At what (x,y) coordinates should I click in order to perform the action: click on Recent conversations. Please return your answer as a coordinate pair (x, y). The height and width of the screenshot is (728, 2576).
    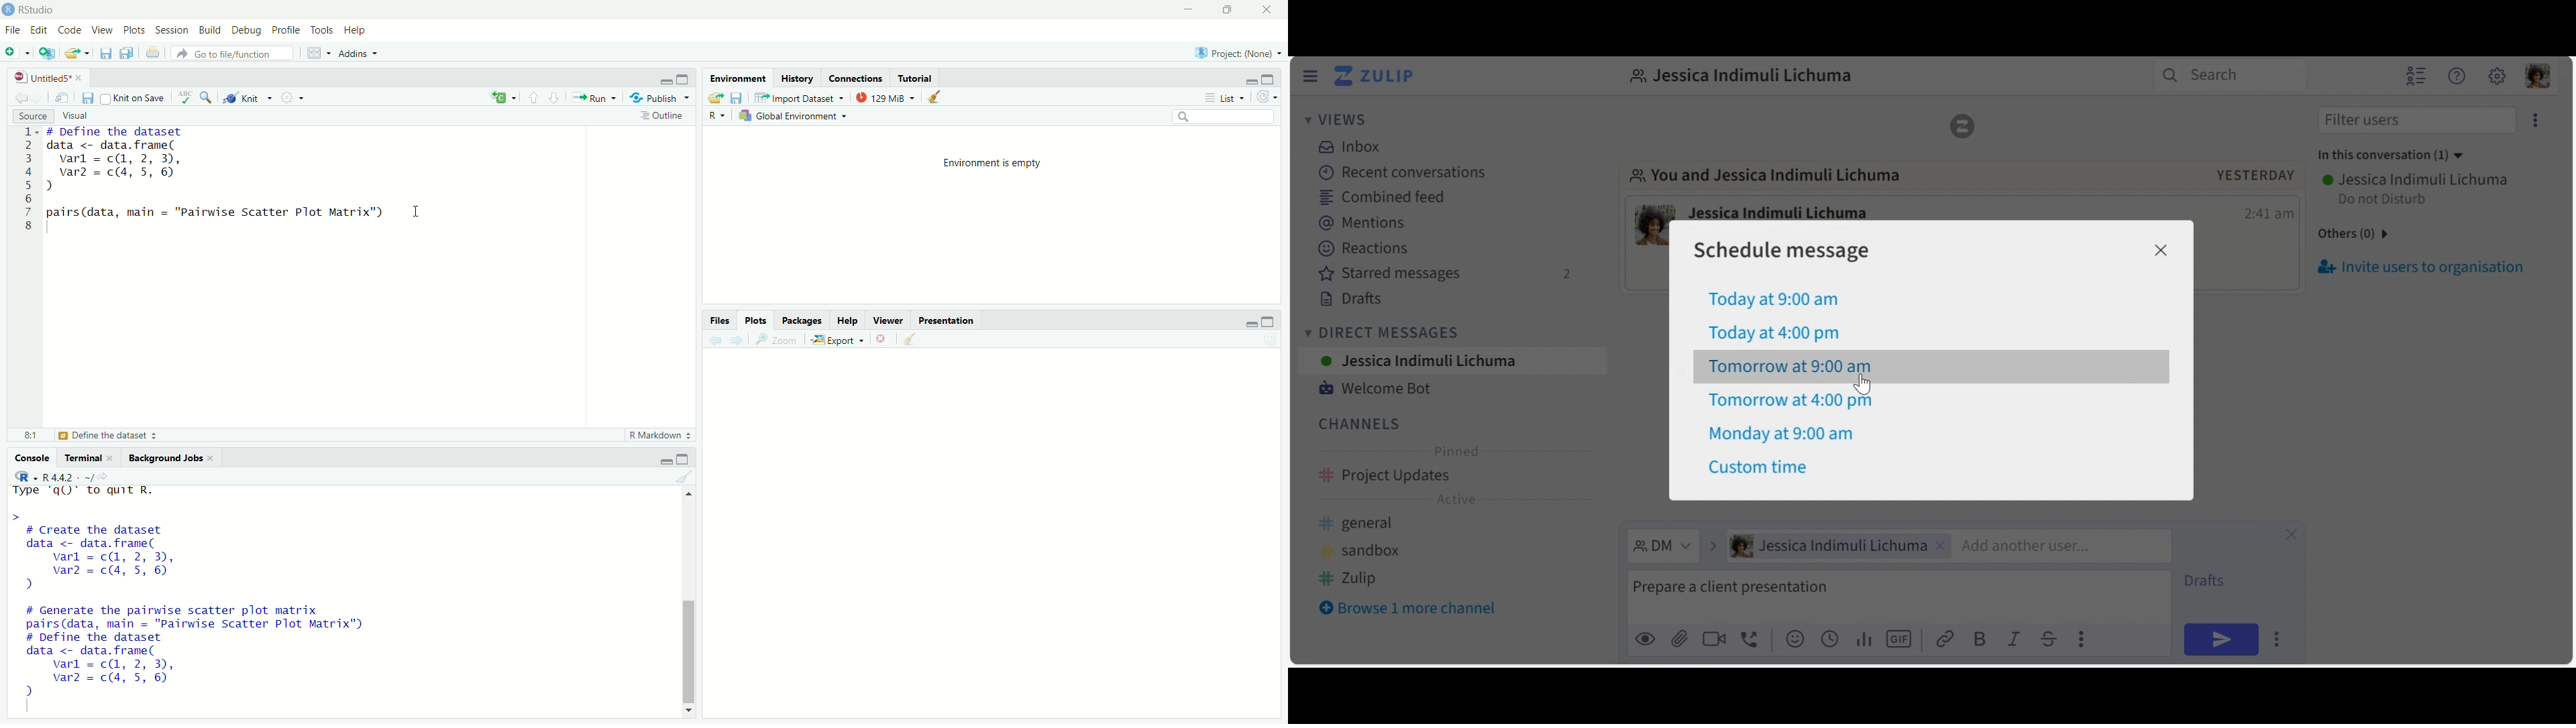
    Looking at the image, I should click on (1405, 173).